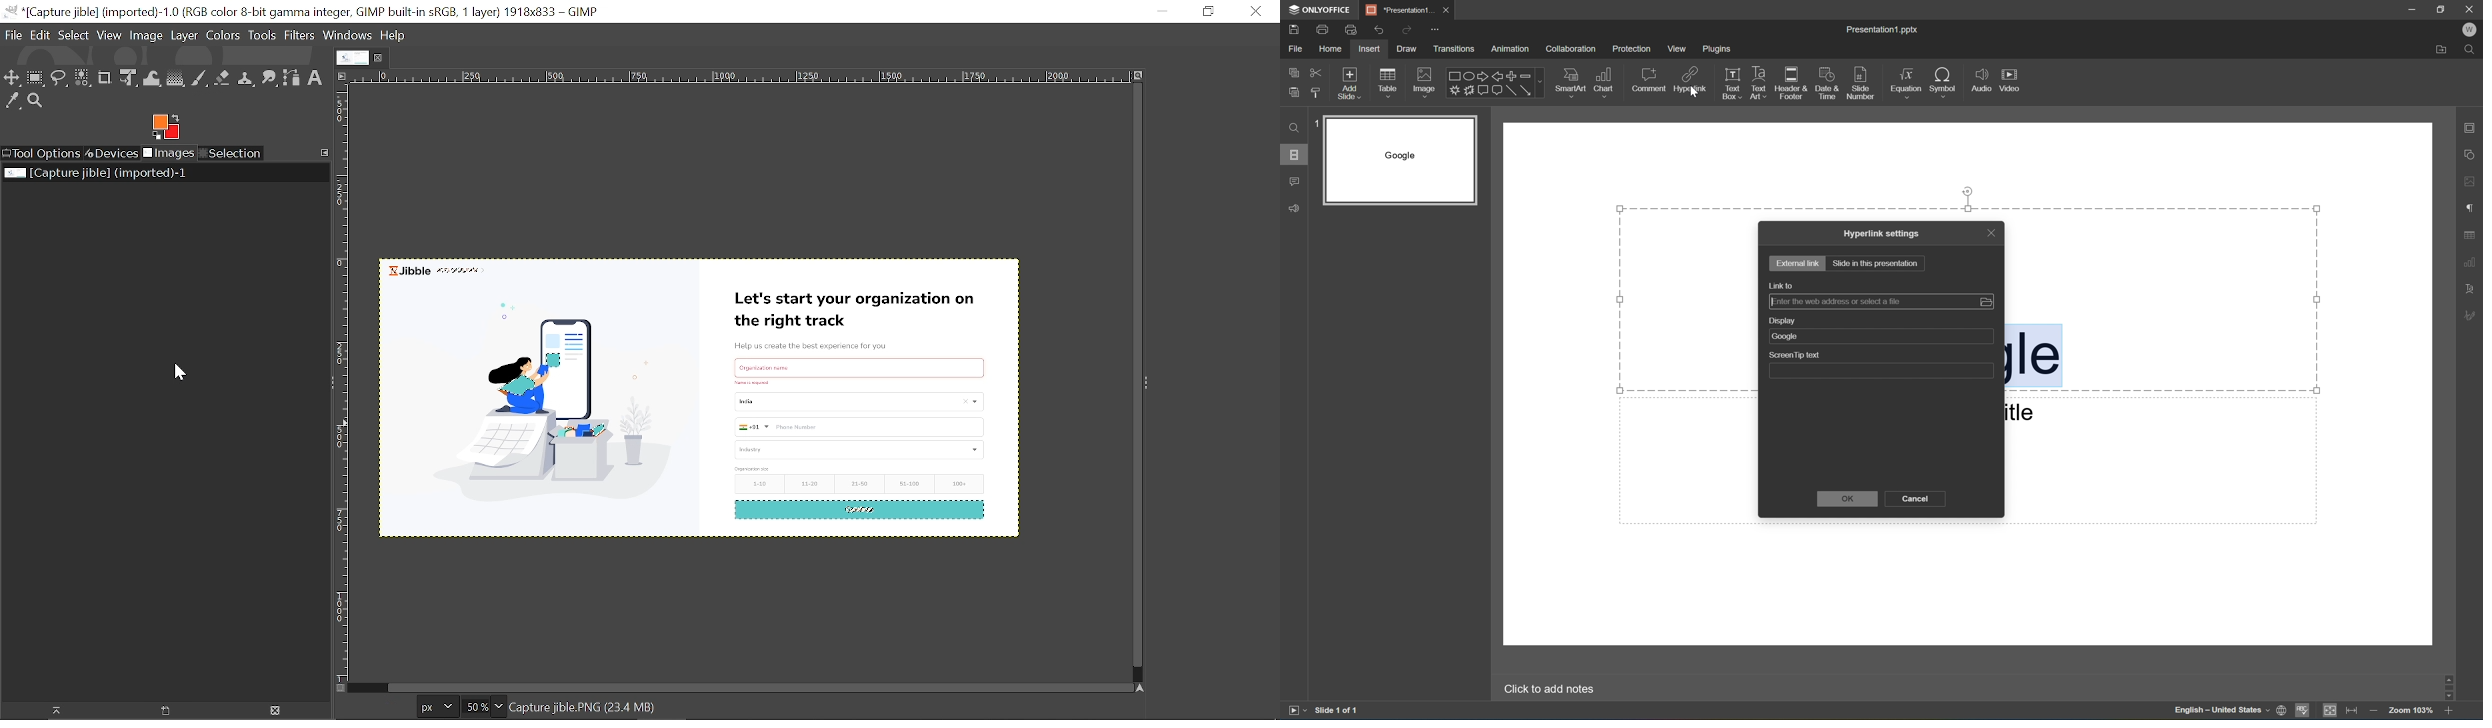 Image resolution: width=2492 pixels, height=728 pixels. Describe the element at coordinates (2441, 50) in the screenshot. I see `Open file location` at that location.